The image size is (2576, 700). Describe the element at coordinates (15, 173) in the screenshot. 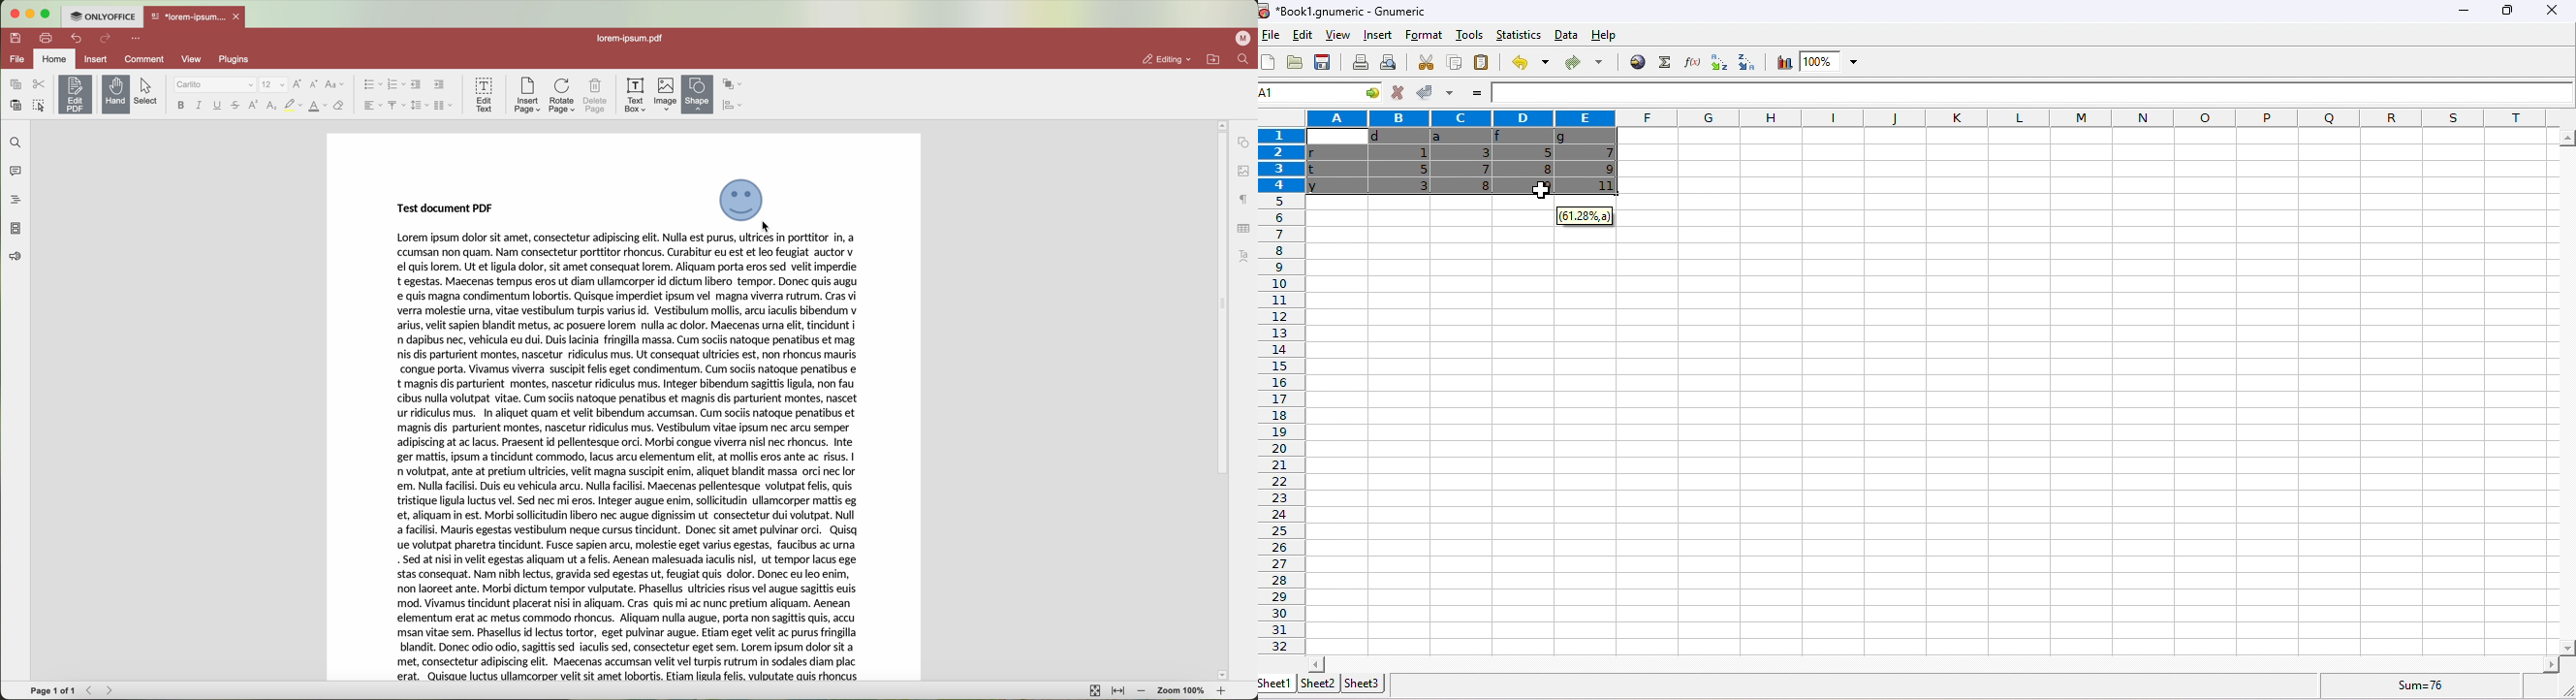

I see `comments` at that location.